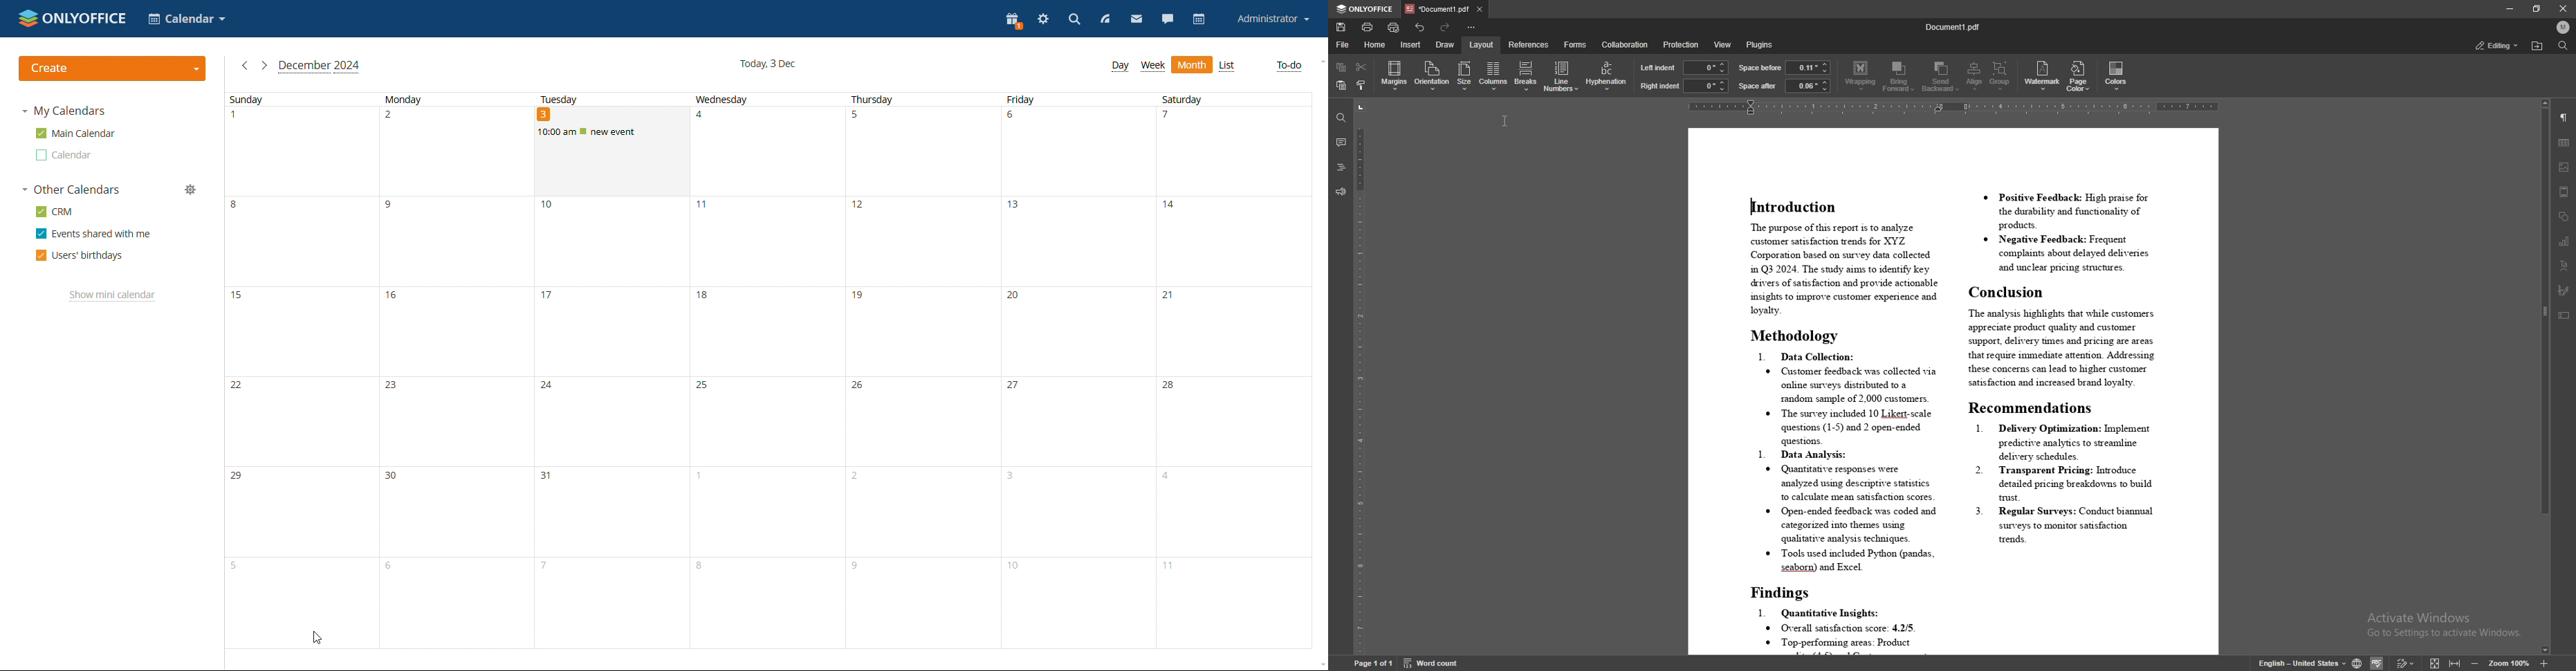 Image resolution: width=2576 pixels, height=672 pixels. I want to click on Activate windows, so click(2441, 626).